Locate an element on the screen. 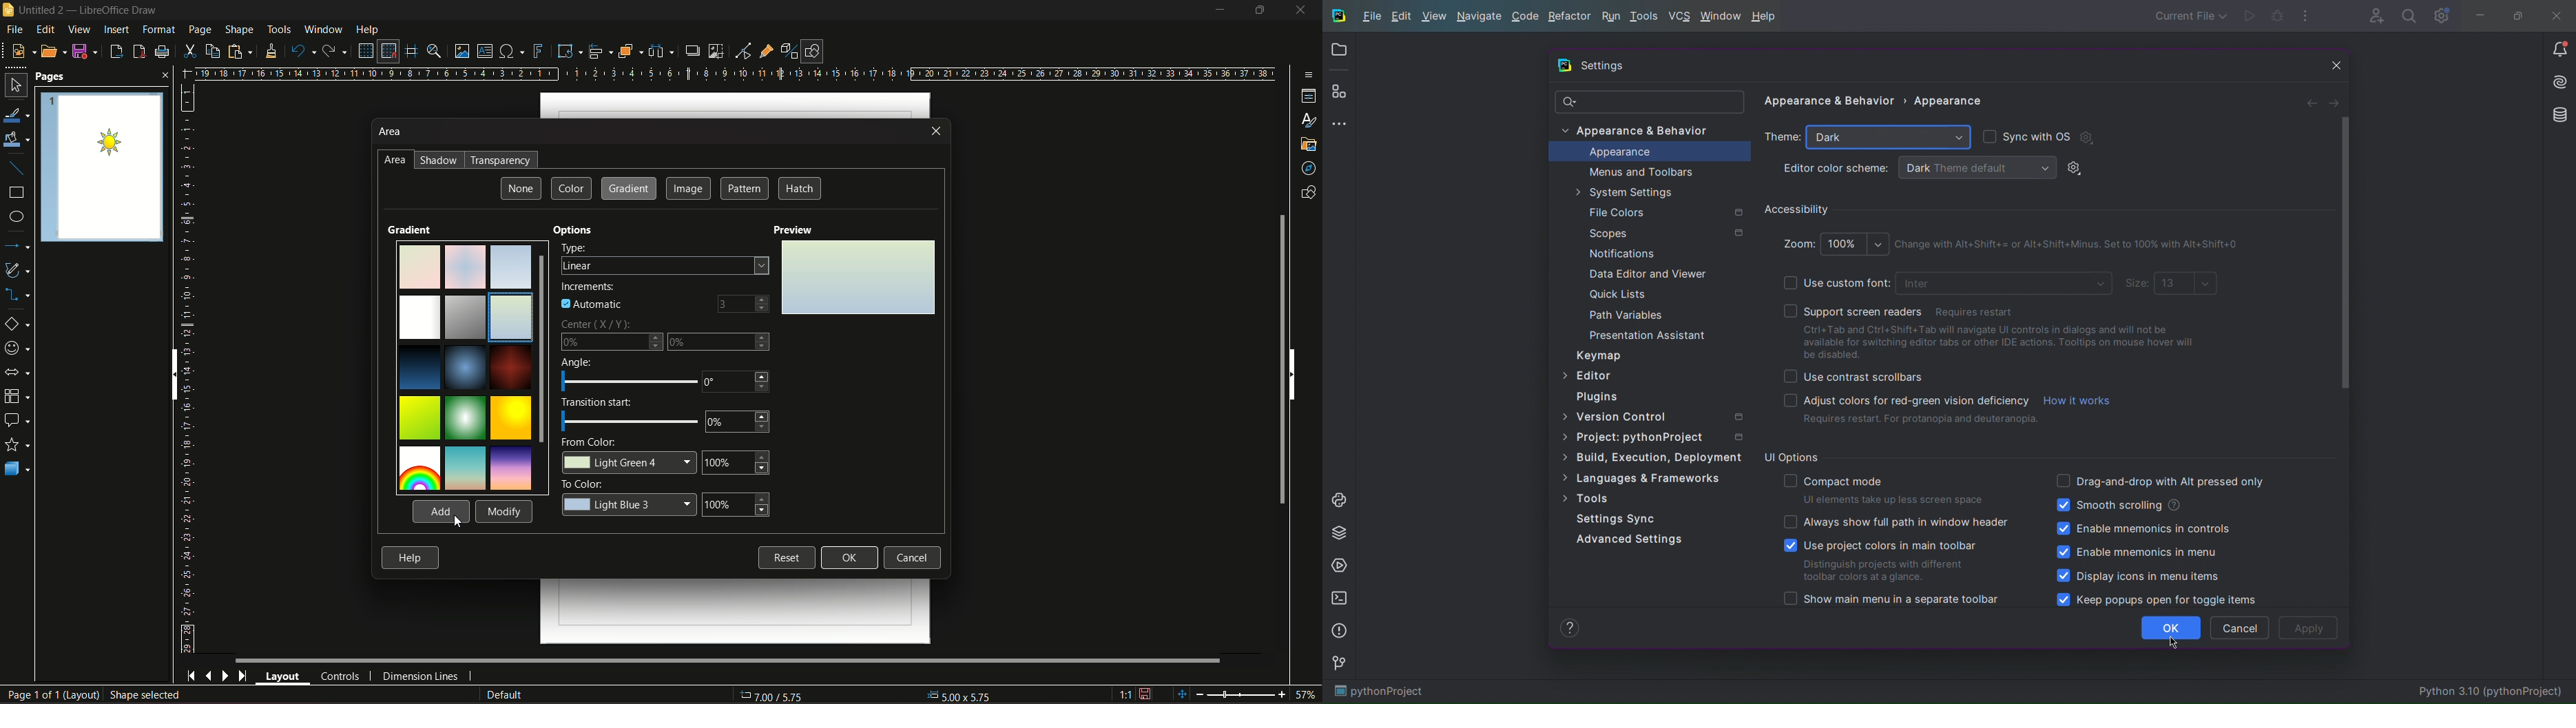  Sync with OS is located at coordinates (2026, 135).